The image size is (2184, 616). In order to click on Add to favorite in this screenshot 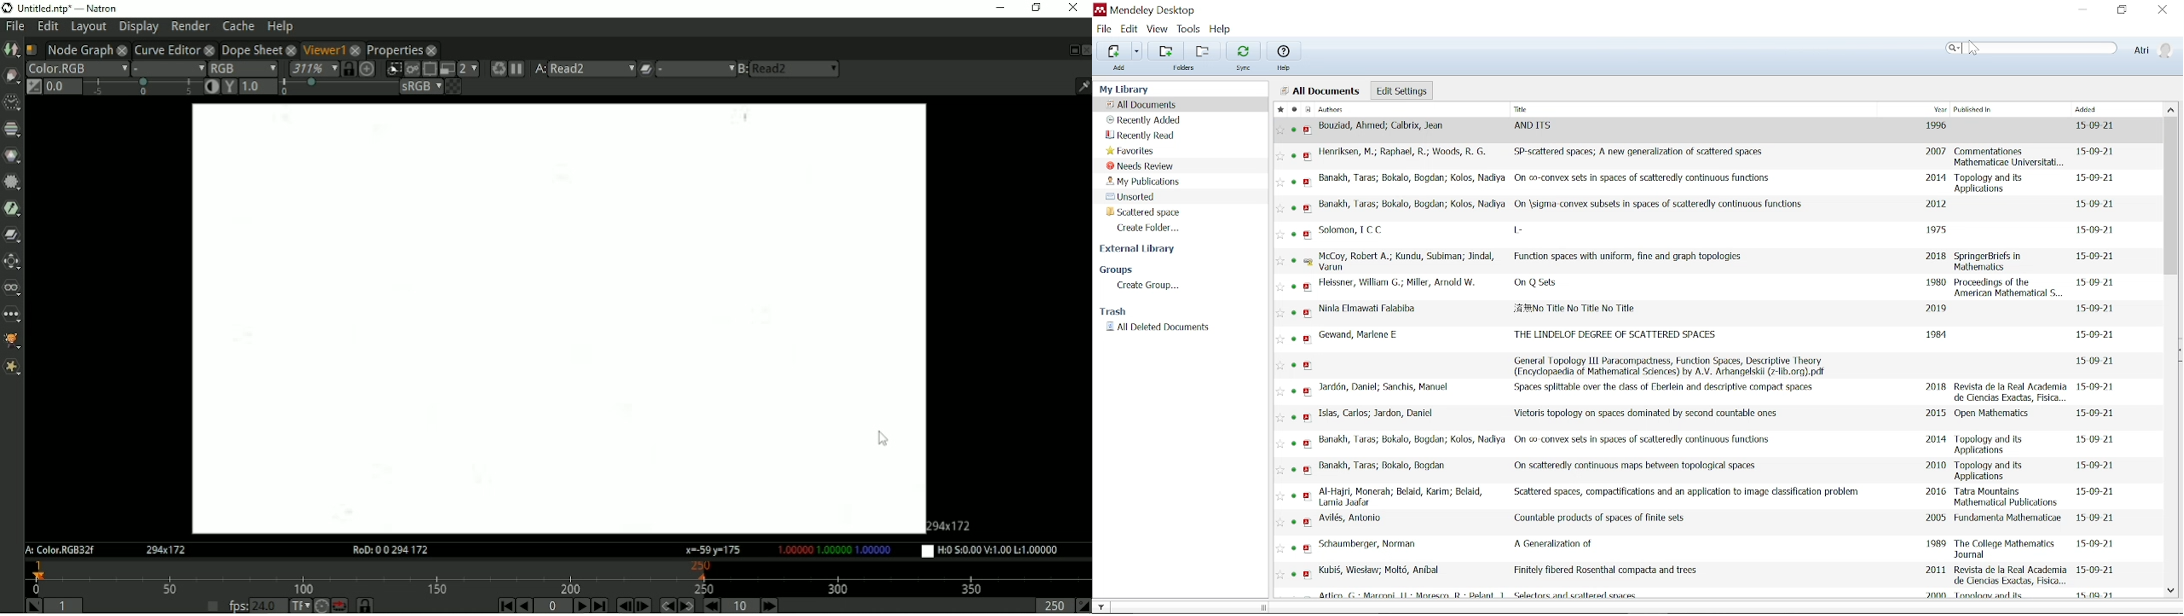, I will do `click(1280, 548)`.